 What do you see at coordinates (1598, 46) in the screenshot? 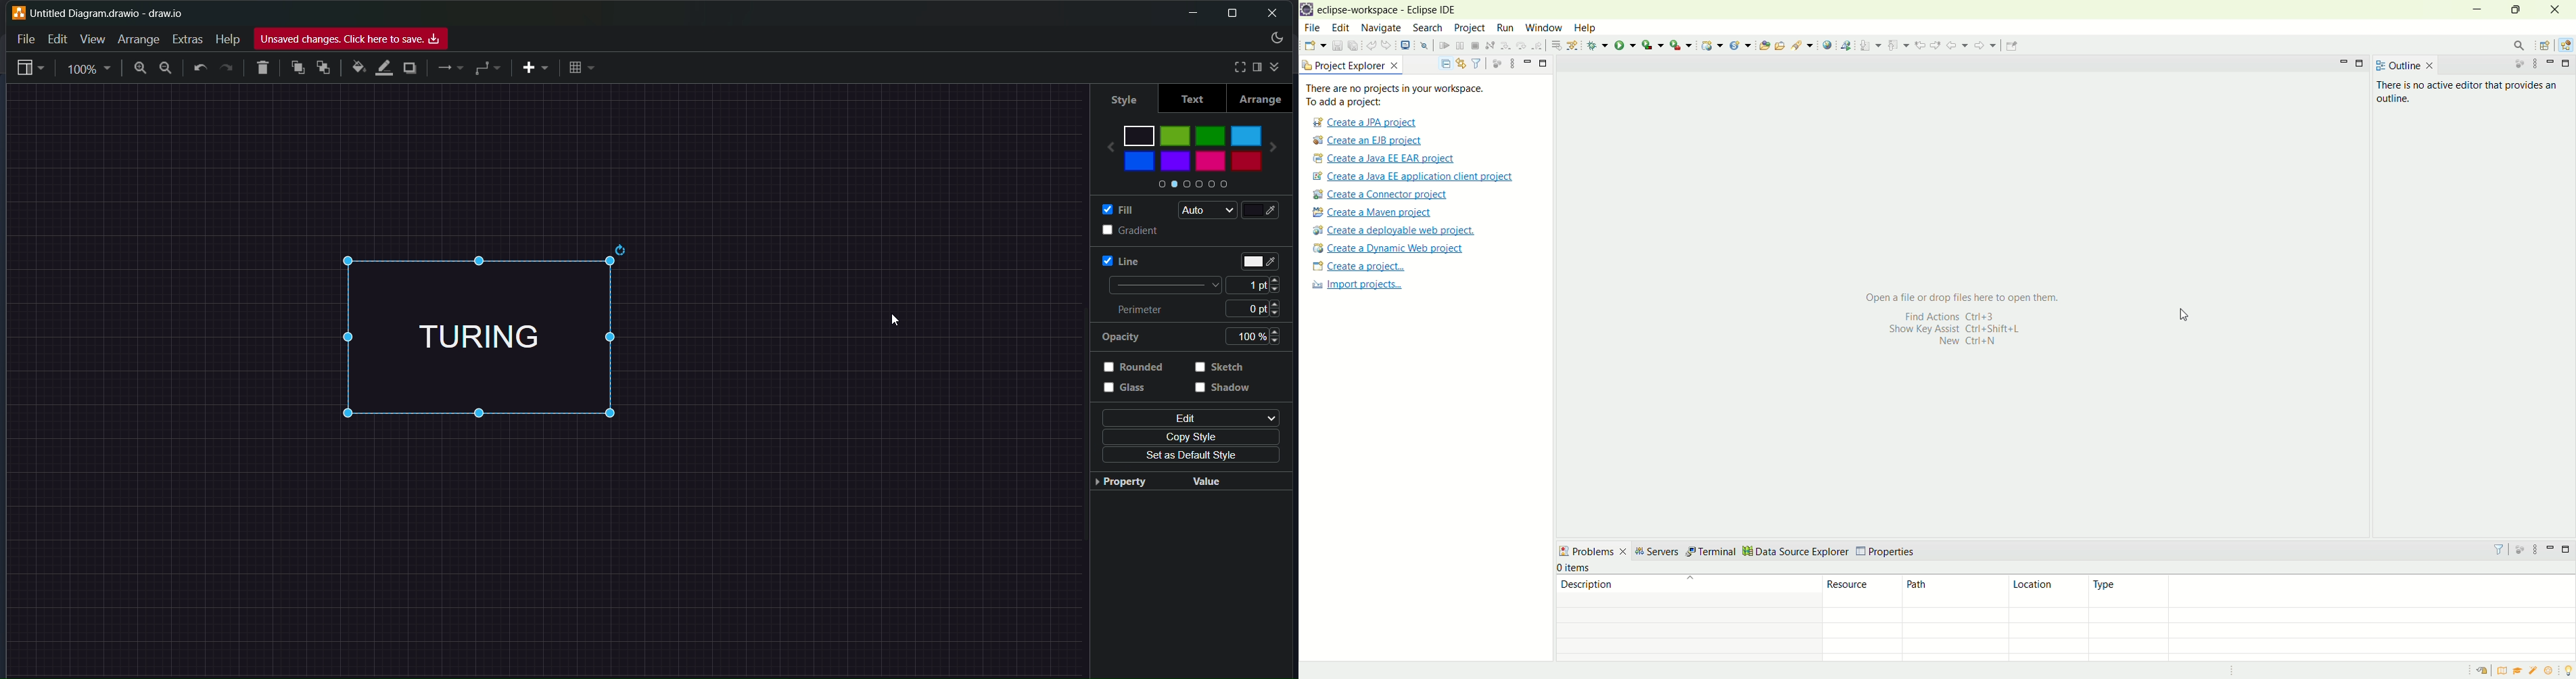
I see `debug` at bounding box center [1598, 46].